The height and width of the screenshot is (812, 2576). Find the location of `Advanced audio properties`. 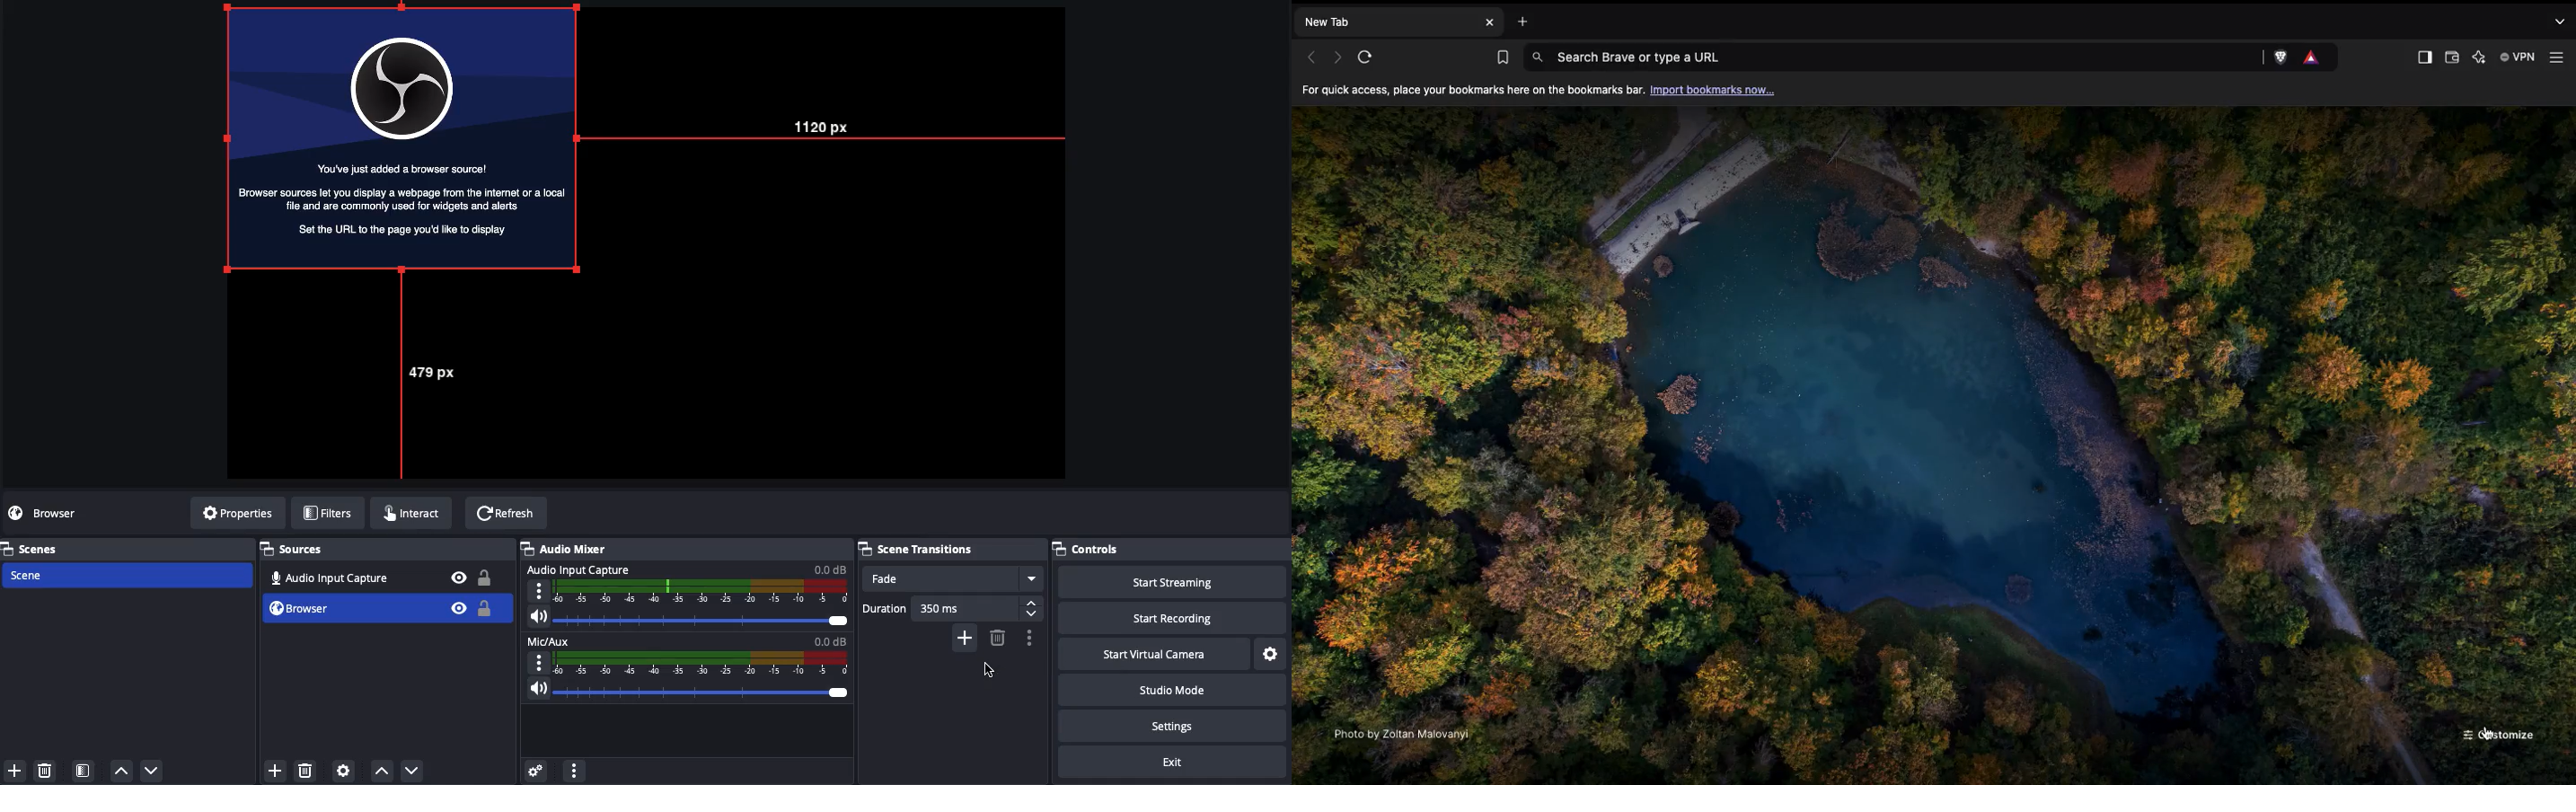

Advanced audio properties is located at coordinates (538, 772).